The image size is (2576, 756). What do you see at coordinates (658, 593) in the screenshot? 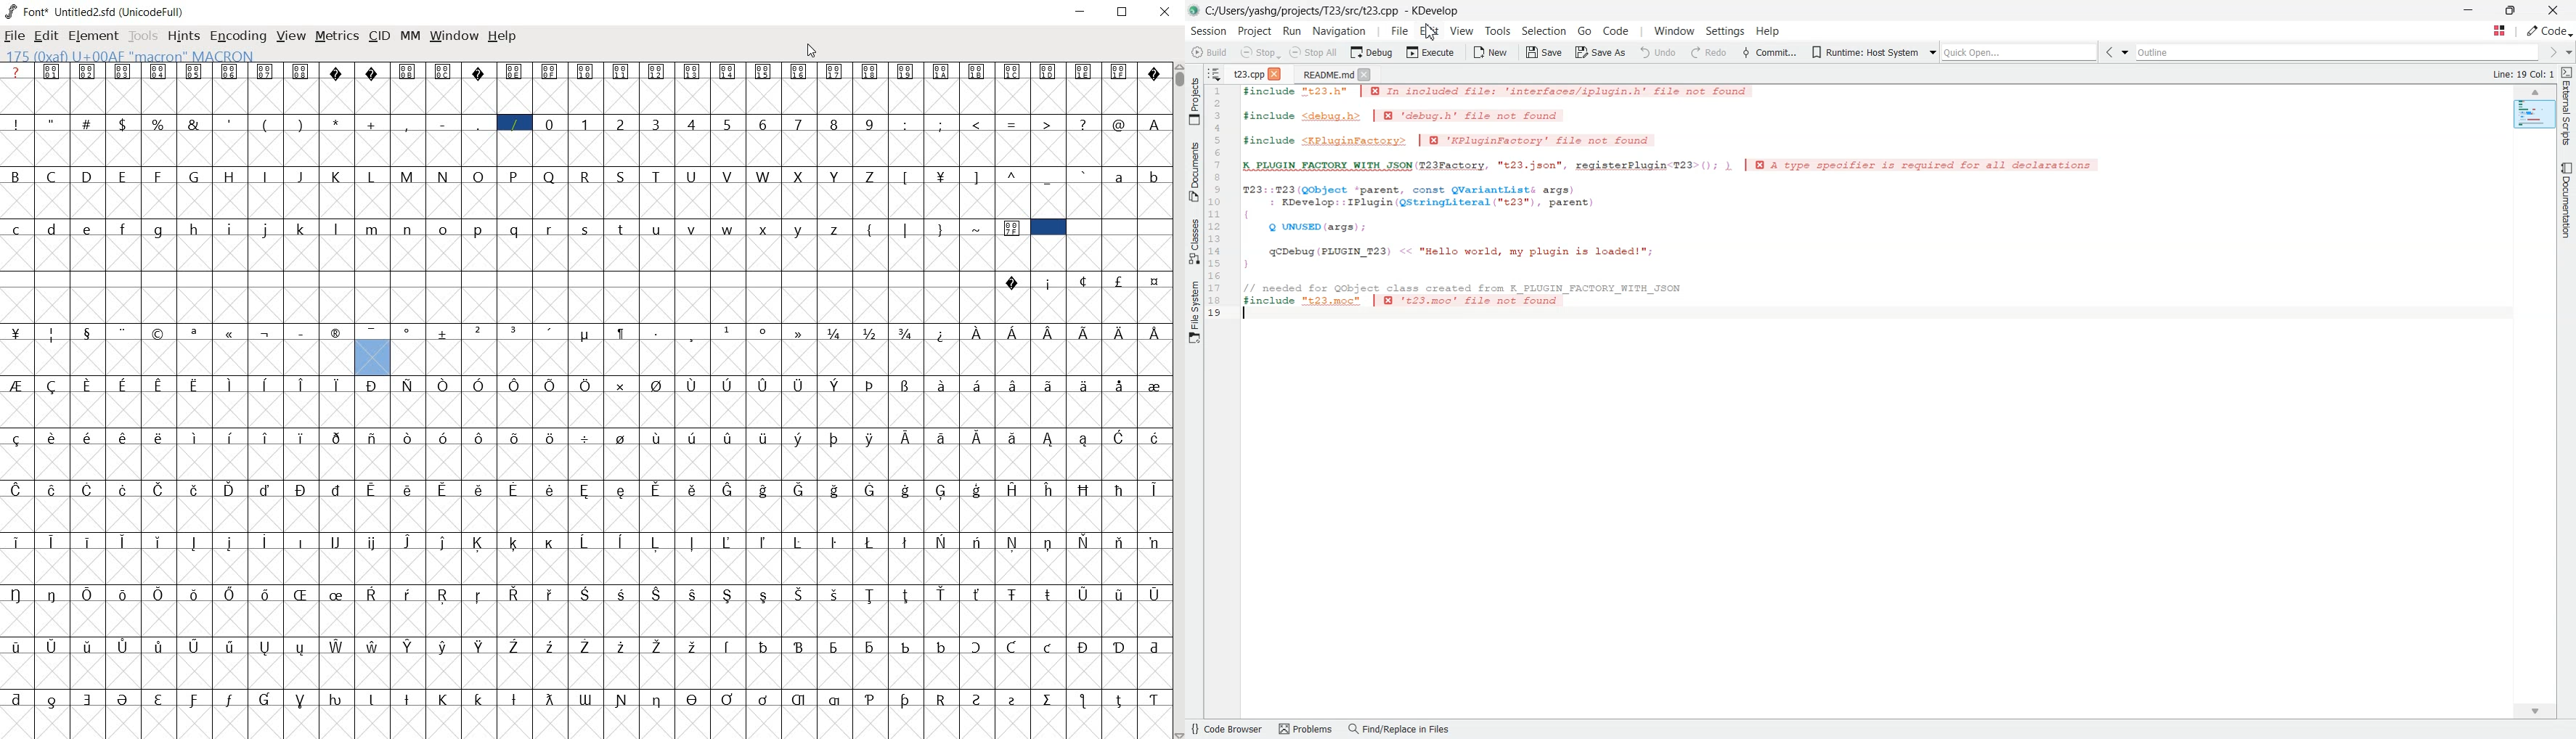
I see `Symbol` at bounding box center [658, 593].